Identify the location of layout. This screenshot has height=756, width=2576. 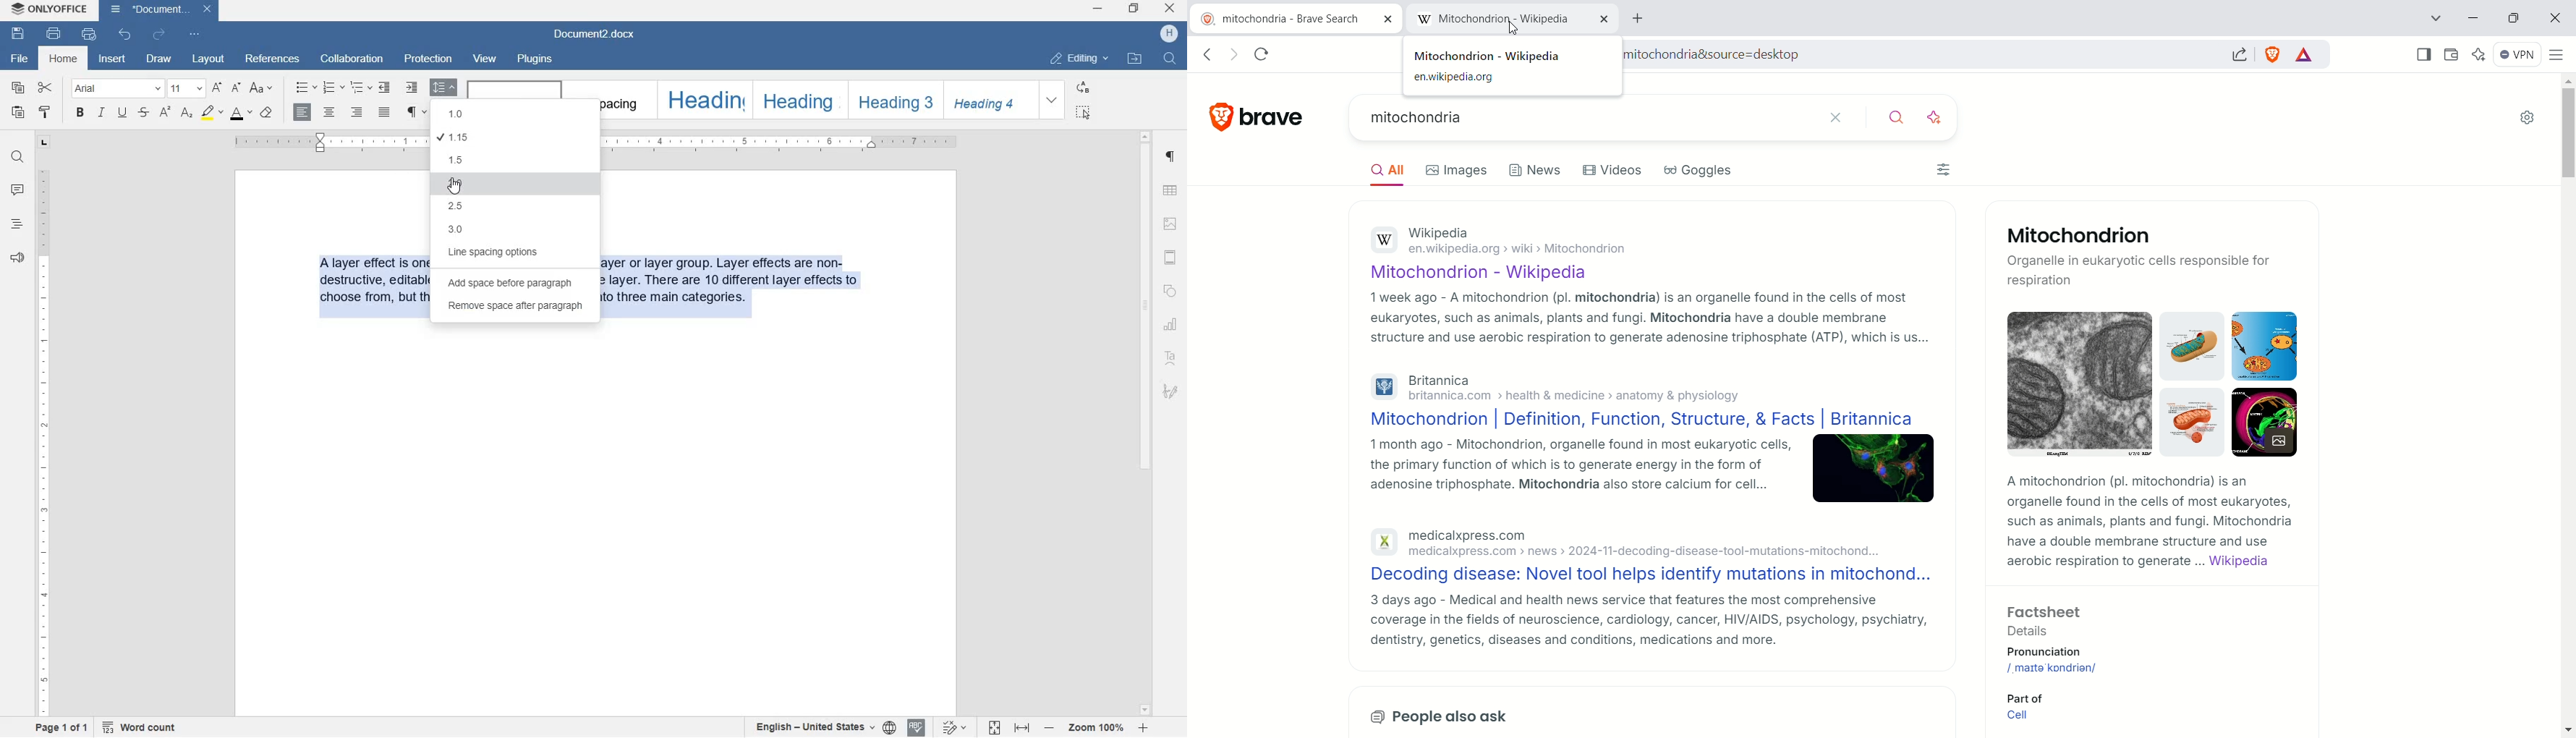
(206, 58).